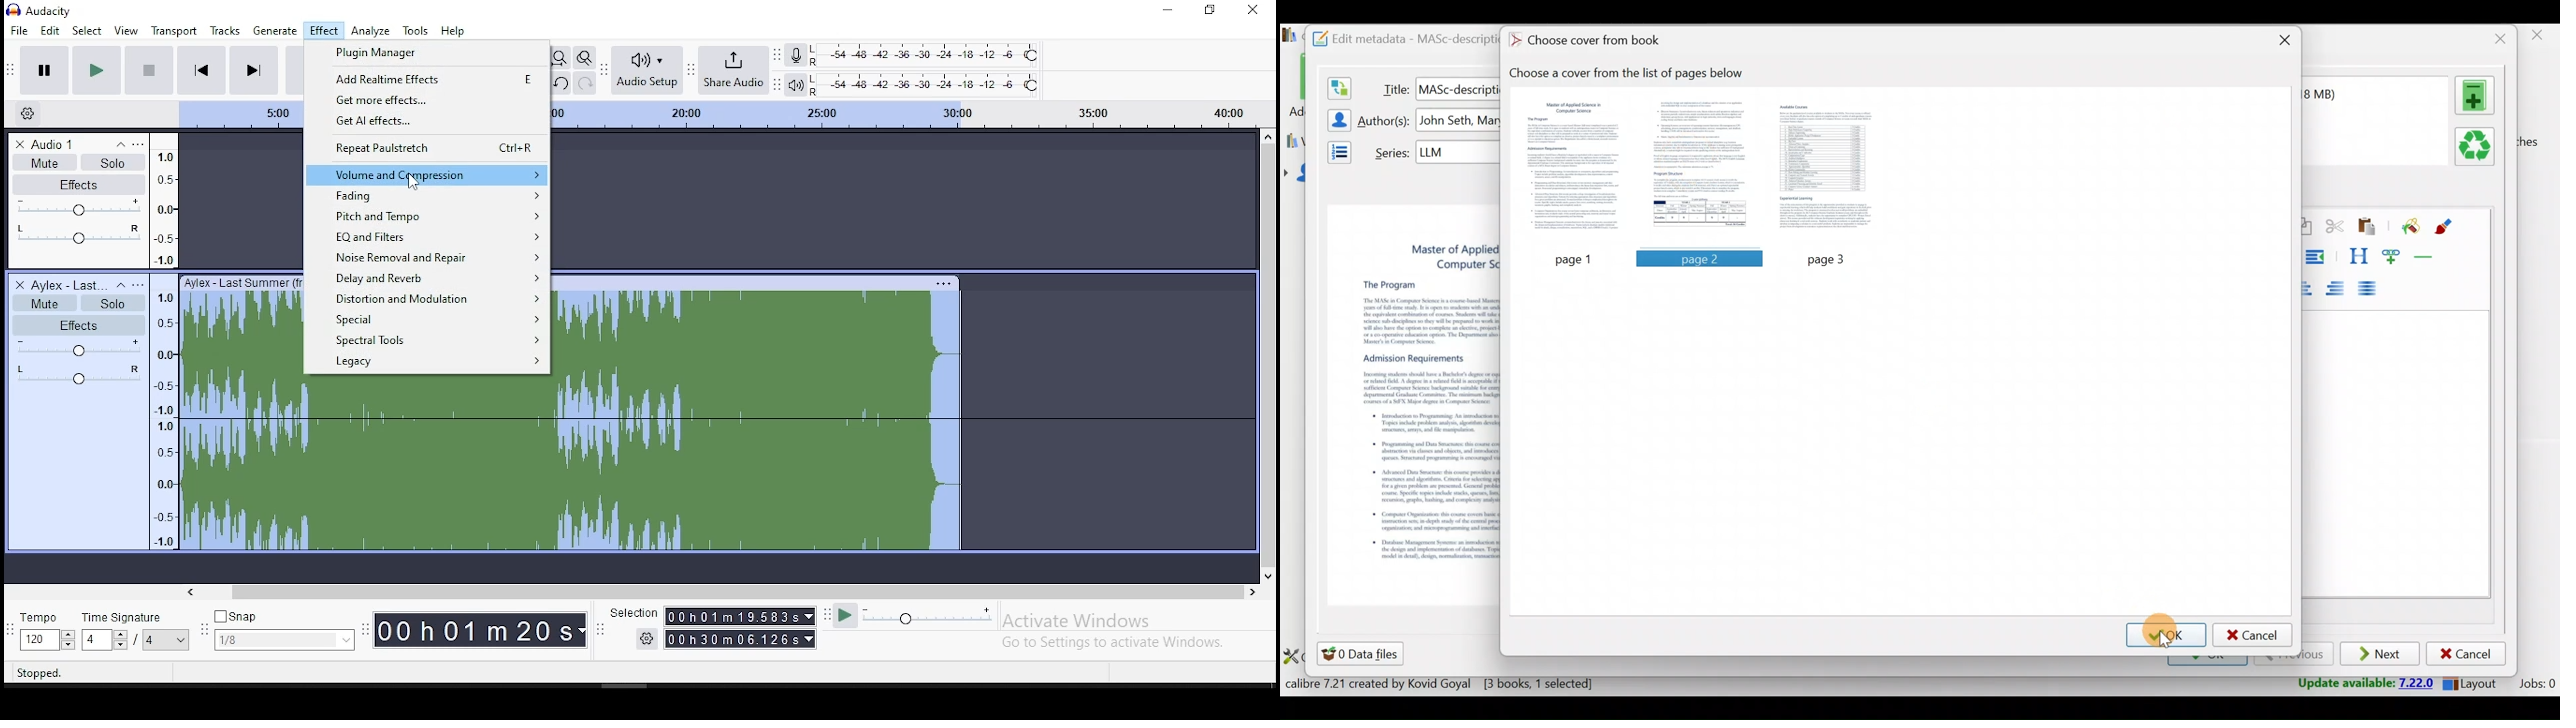 Image resolution: width=2576 pixels, height=728 pixels. What do you see at coordinates (79, 235) in the screenshot?
I see `pan` at bounding box center [79, 235].